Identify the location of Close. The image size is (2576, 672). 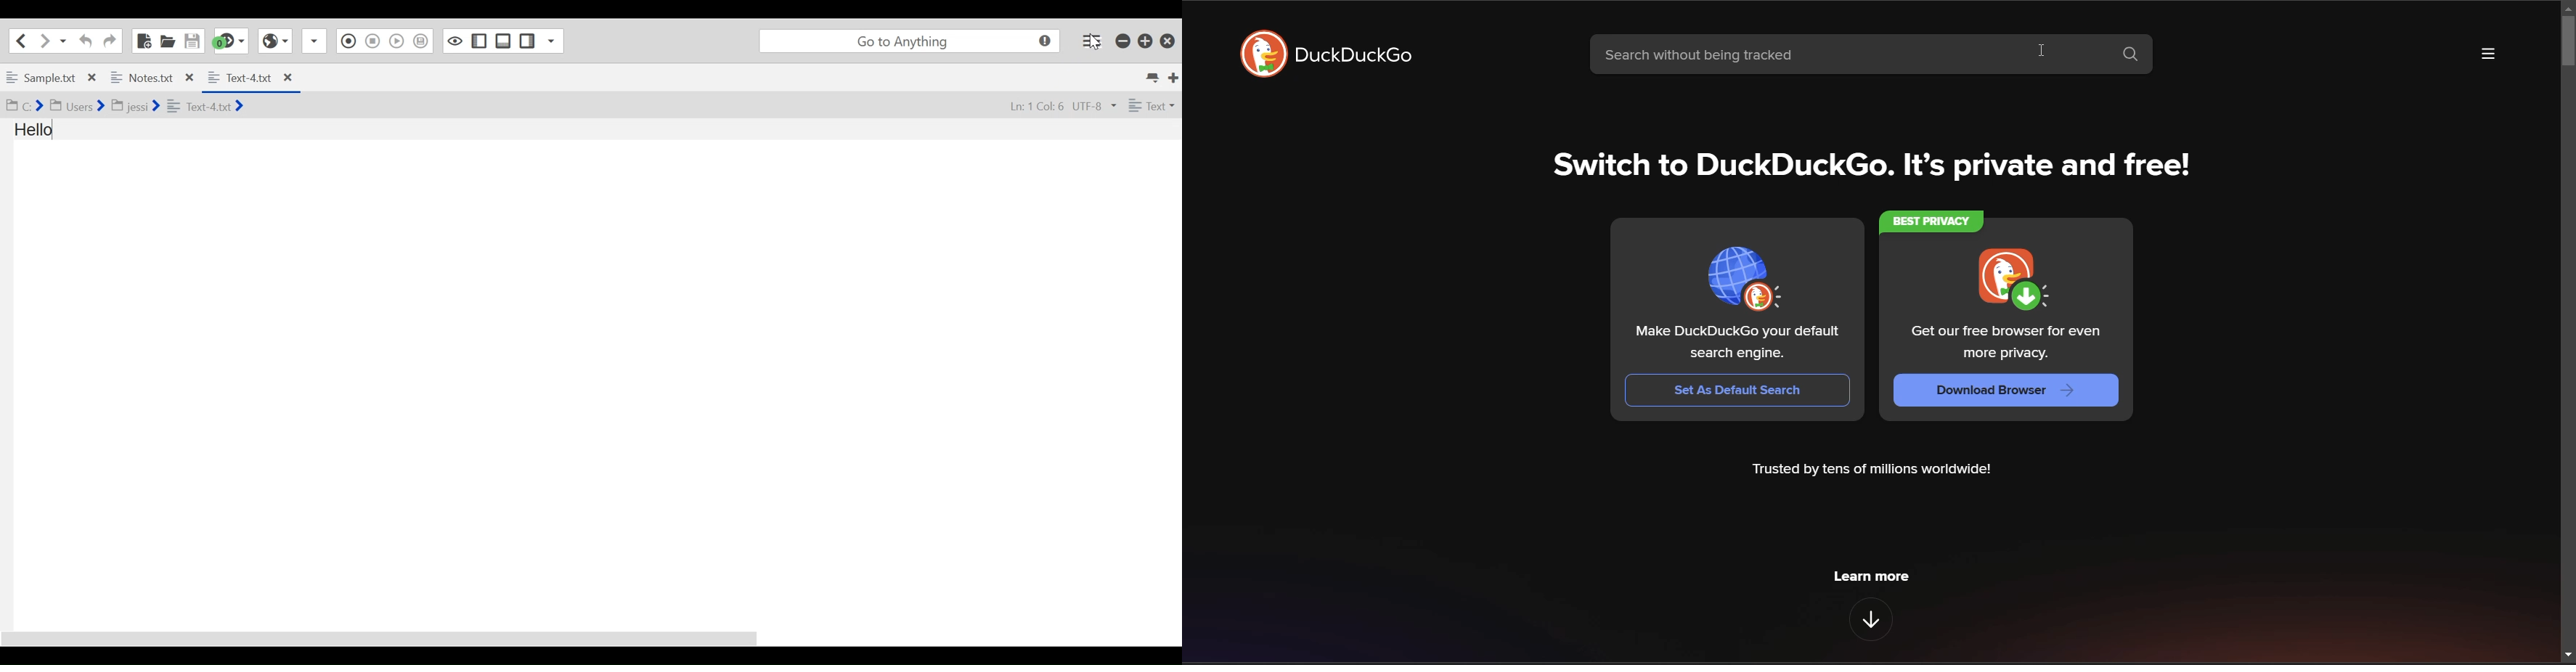
(1168, 41).